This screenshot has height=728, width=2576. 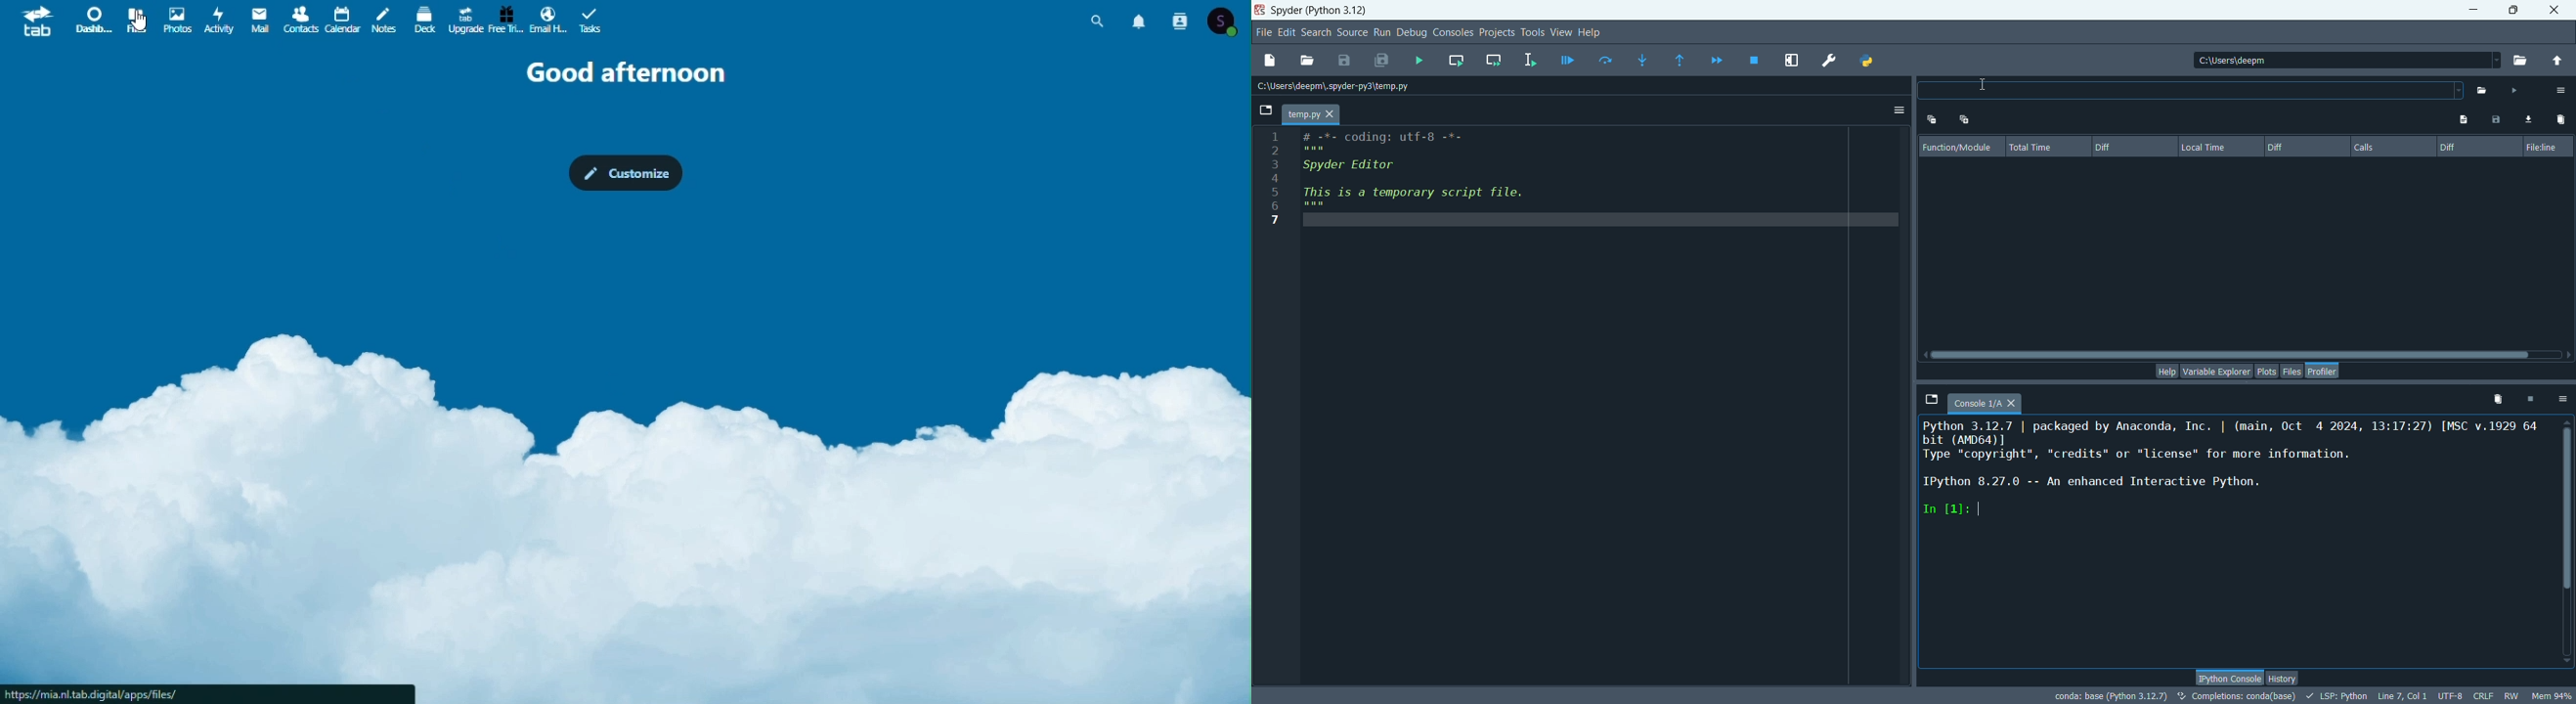 I want to click on clear comparisons data, so click(x=2559, y=119).